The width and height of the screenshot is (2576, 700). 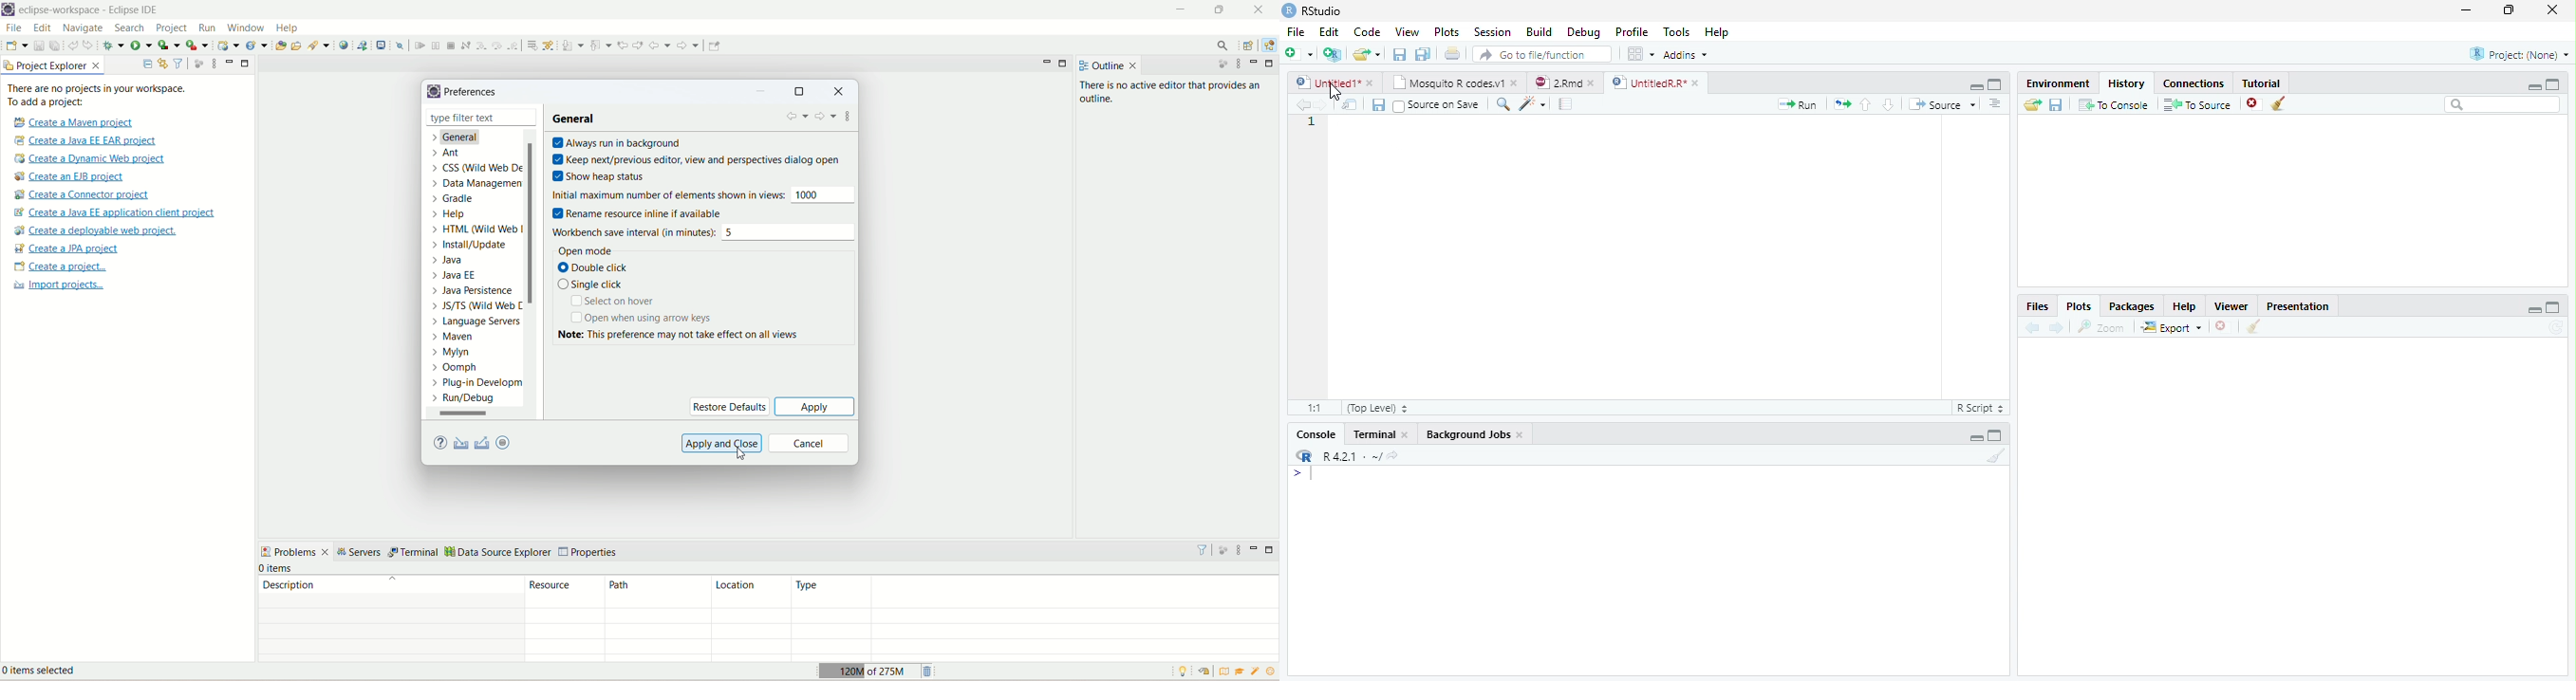 What do you see at coordinates (1257, 673) in the screenshot?
I see `what's new` at bounding box center [1257, 673].